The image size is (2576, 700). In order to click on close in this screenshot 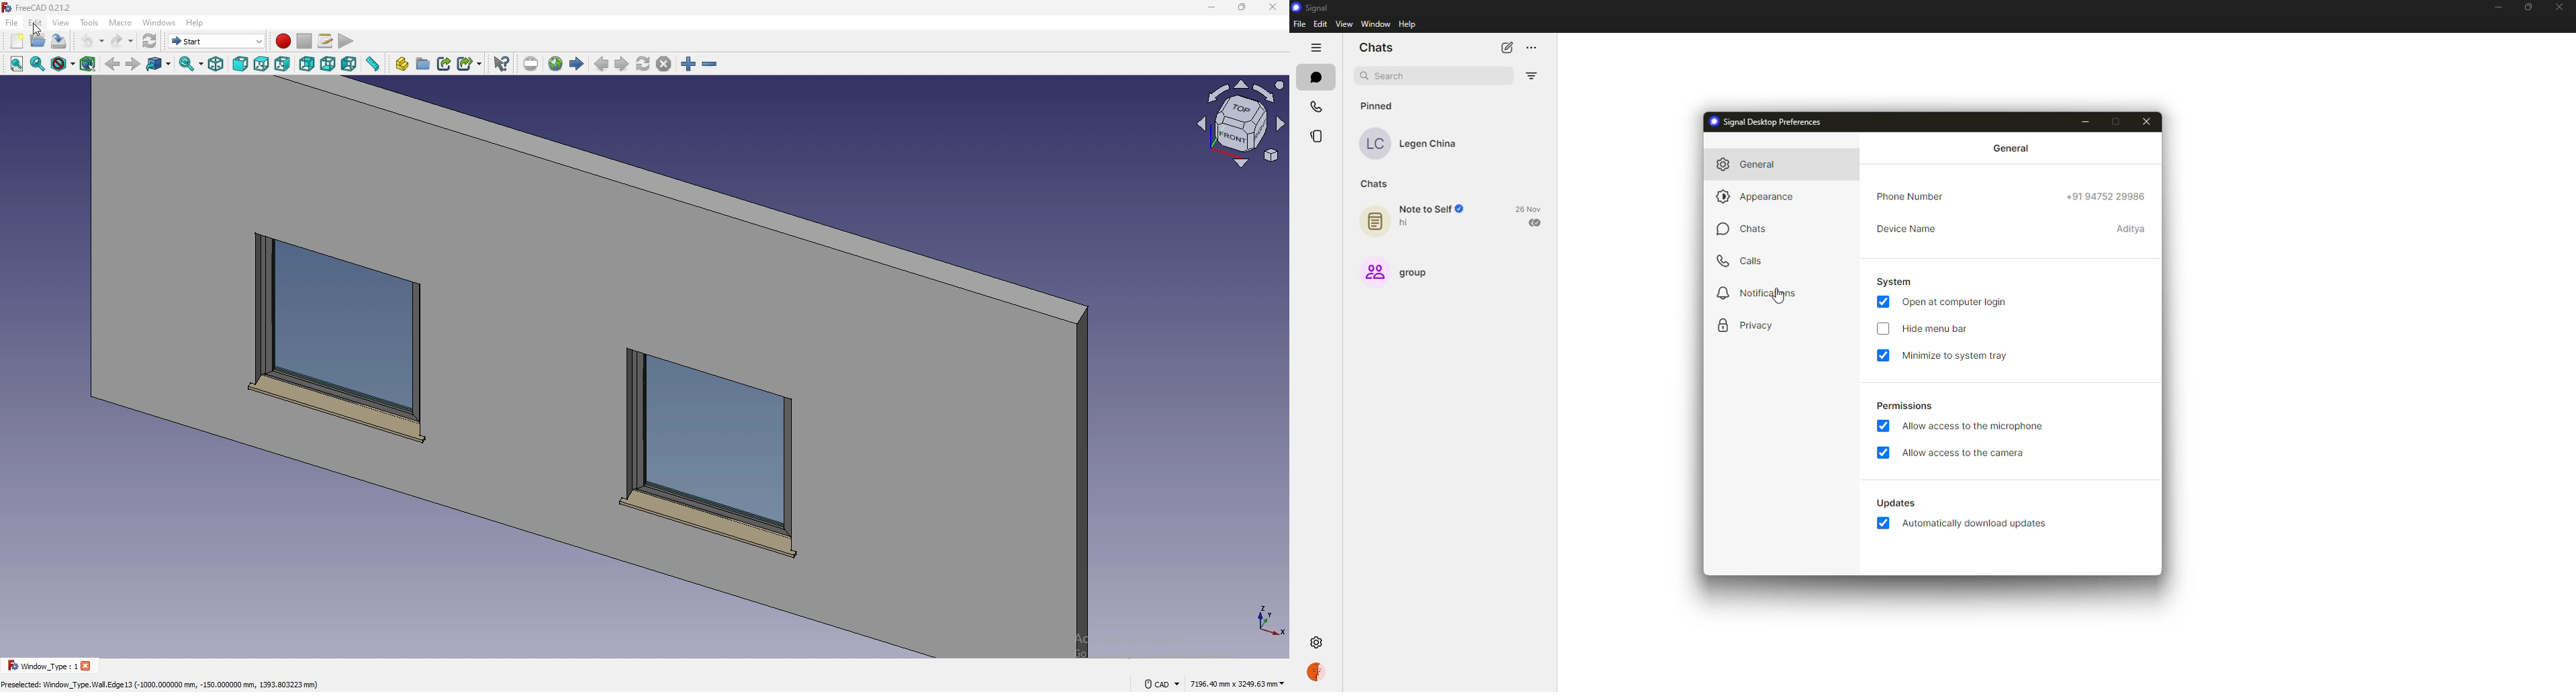, I will do `click(2560, 7)`.